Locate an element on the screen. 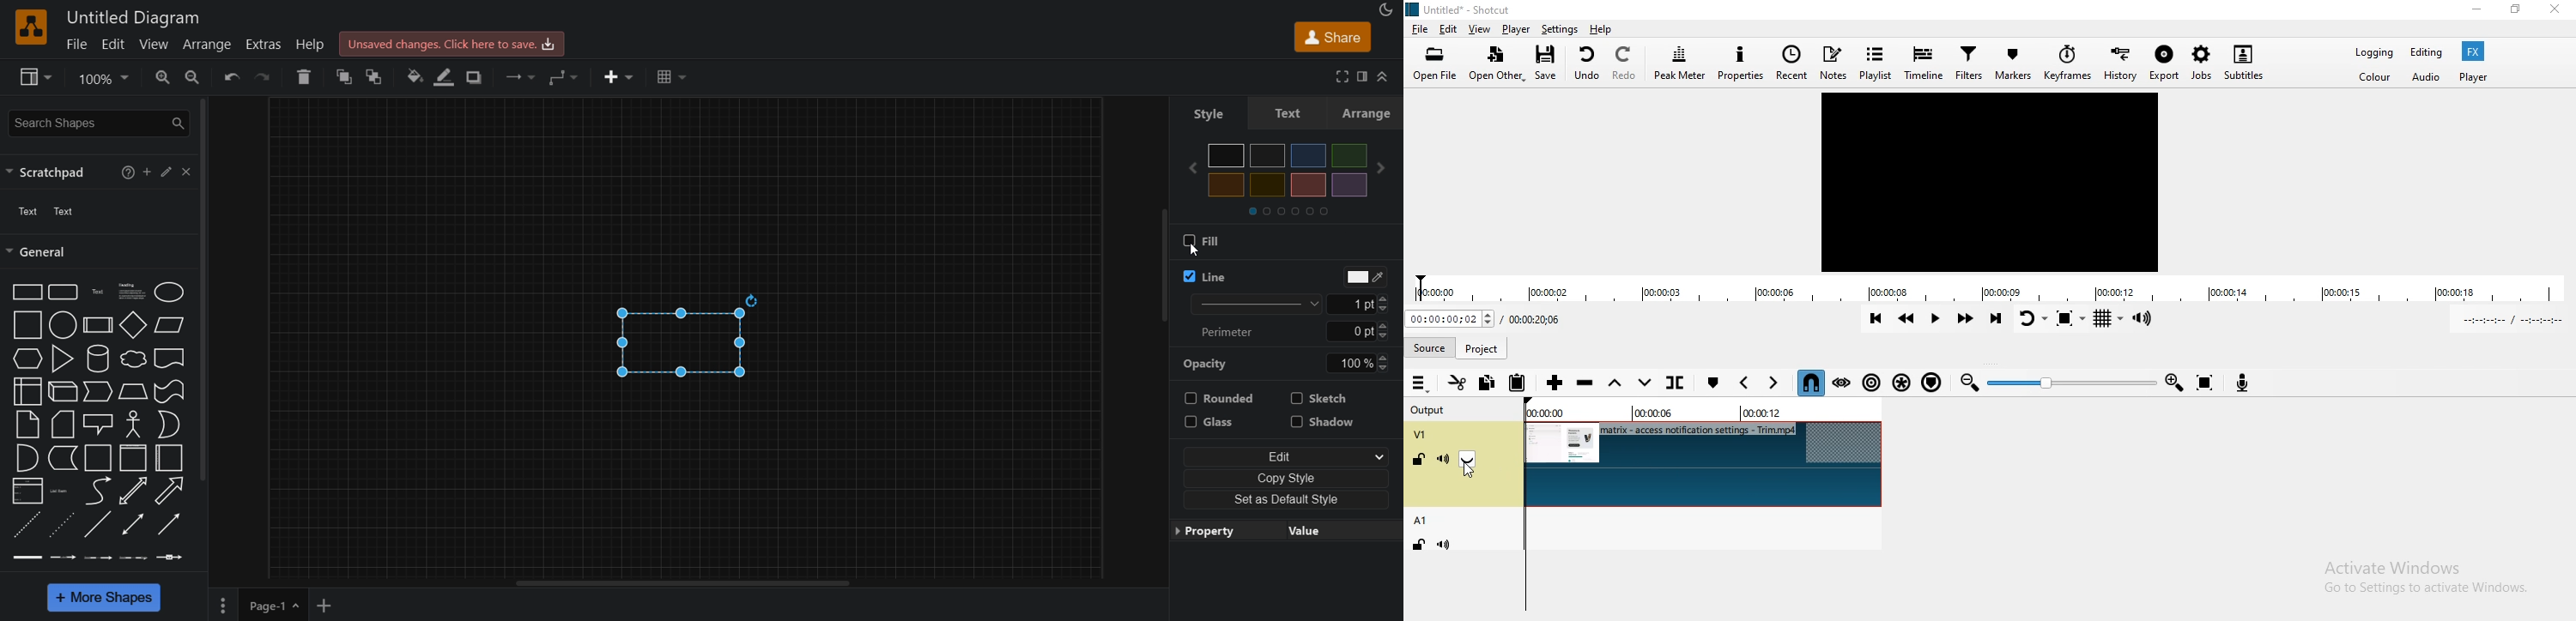 The height and width of the screenshot is (644, 2576). view is located at coordinates (154, 45).